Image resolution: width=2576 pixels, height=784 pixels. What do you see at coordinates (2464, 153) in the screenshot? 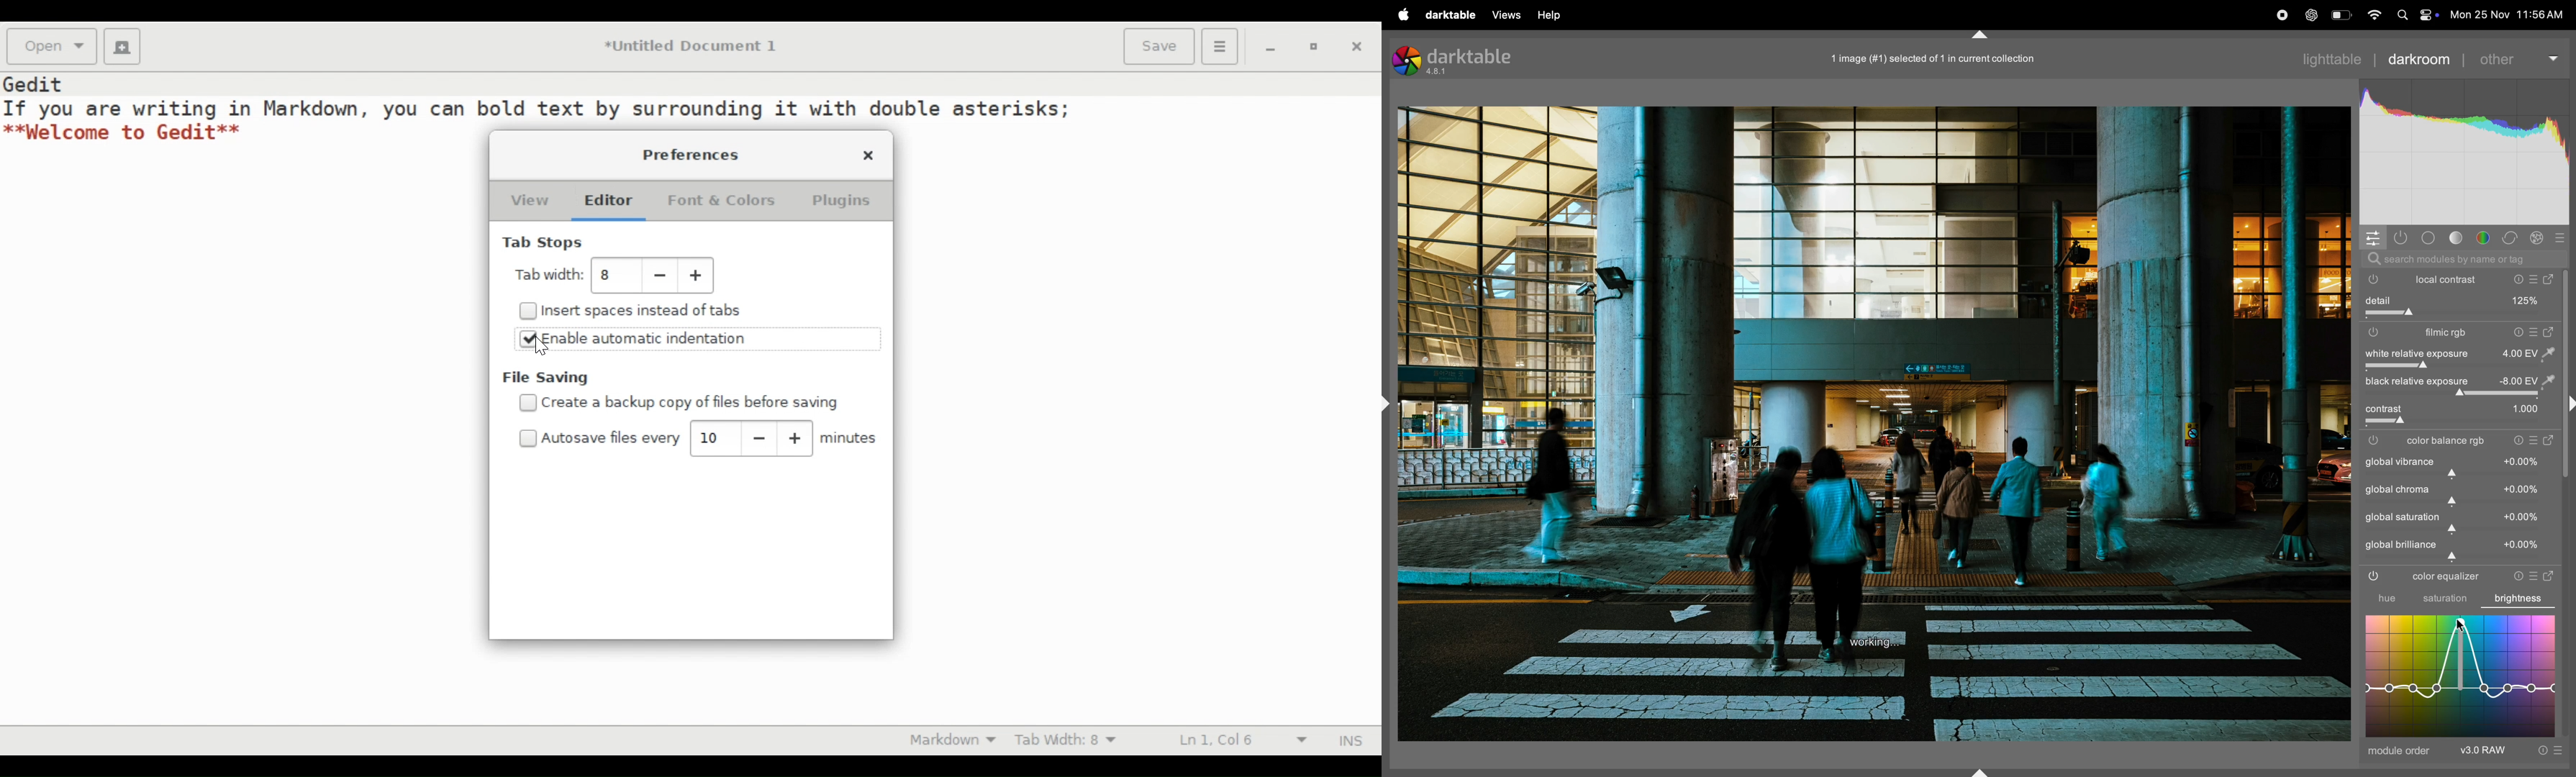
I see `mns` at bounding box center [2464, 153].